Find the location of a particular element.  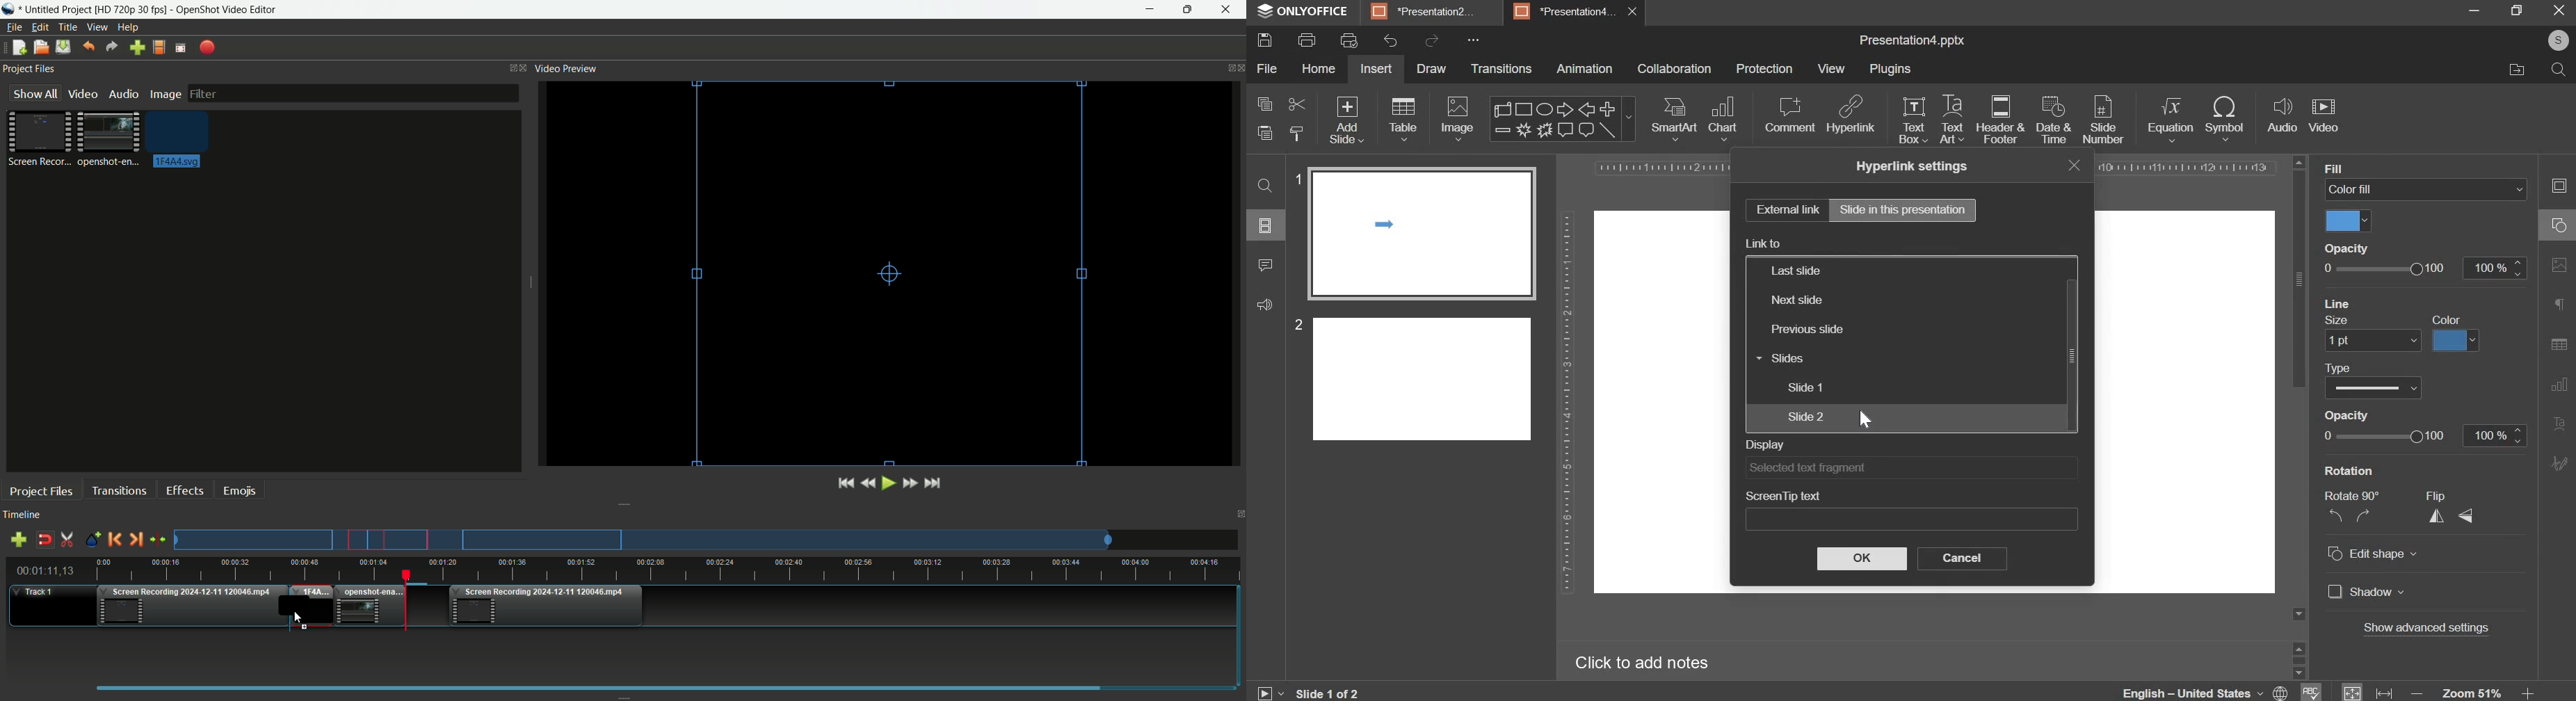

© Edit shape v is located at coordinates (2374, 556).